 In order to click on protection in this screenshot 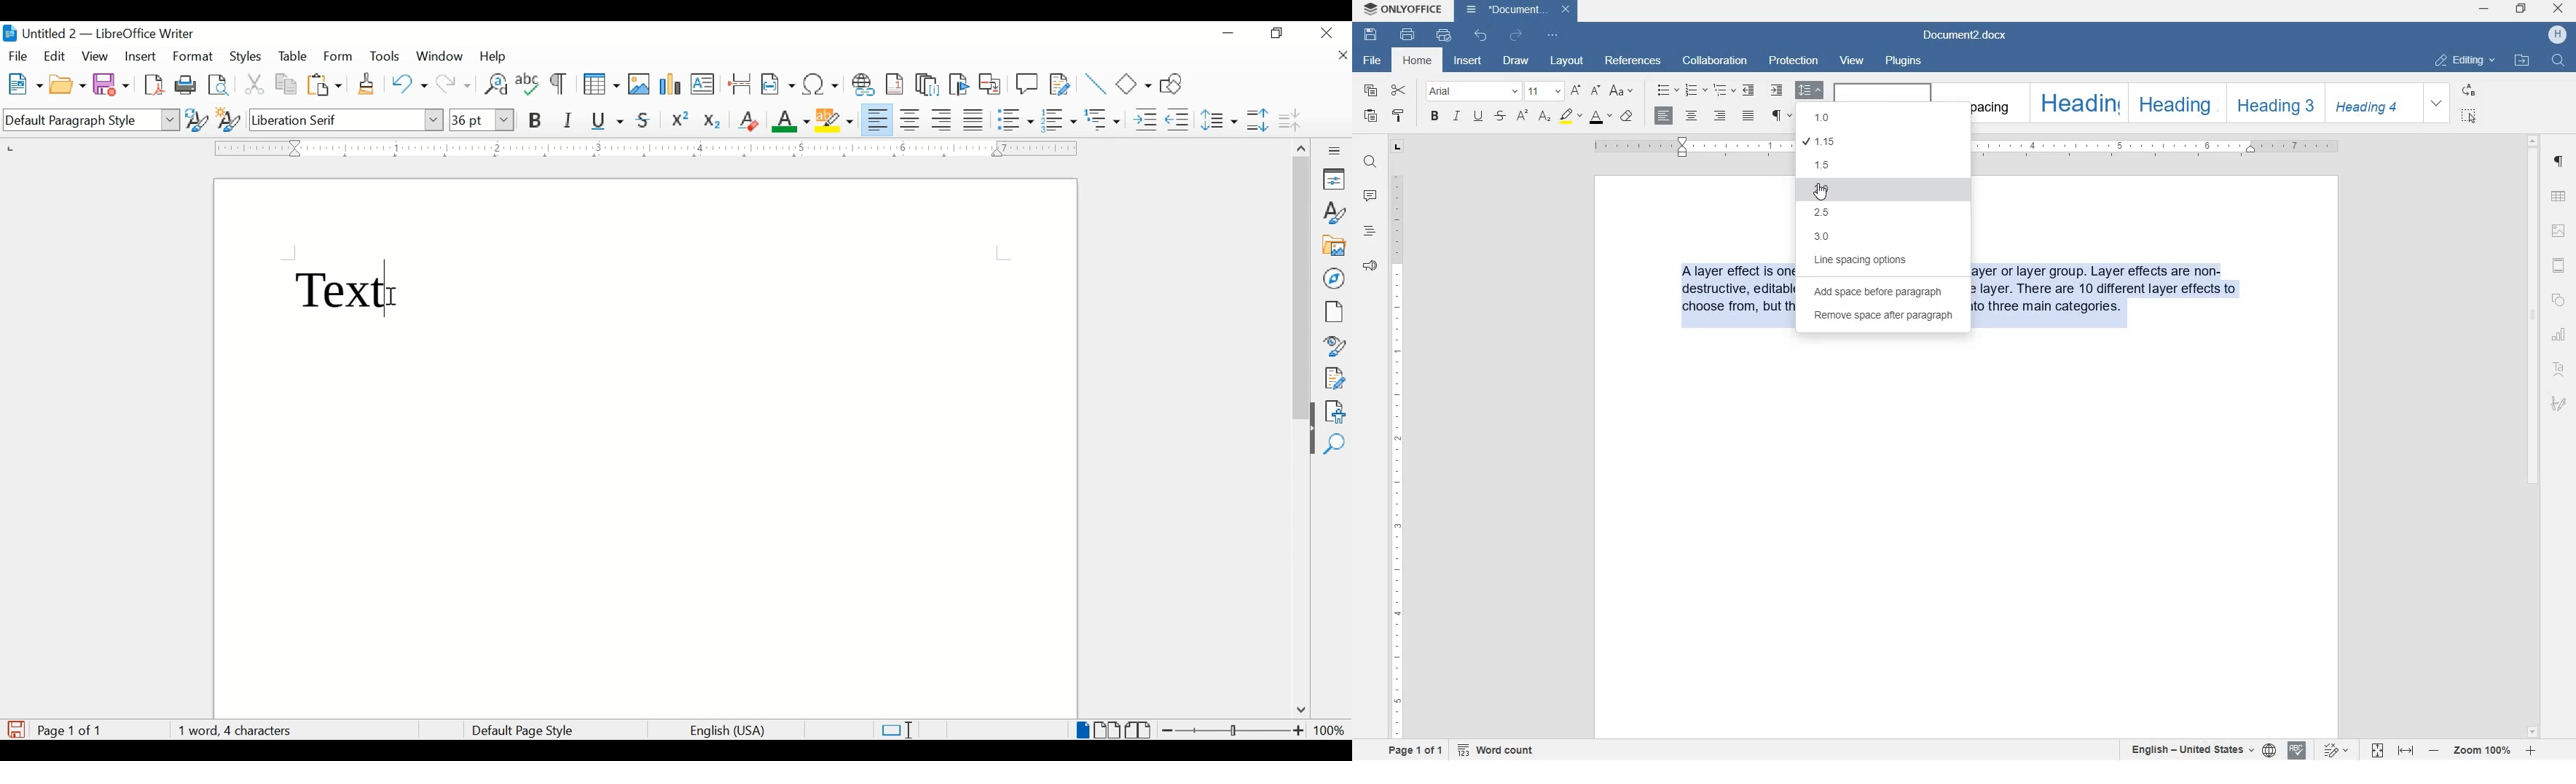, I will do `click(1791, 62)`.